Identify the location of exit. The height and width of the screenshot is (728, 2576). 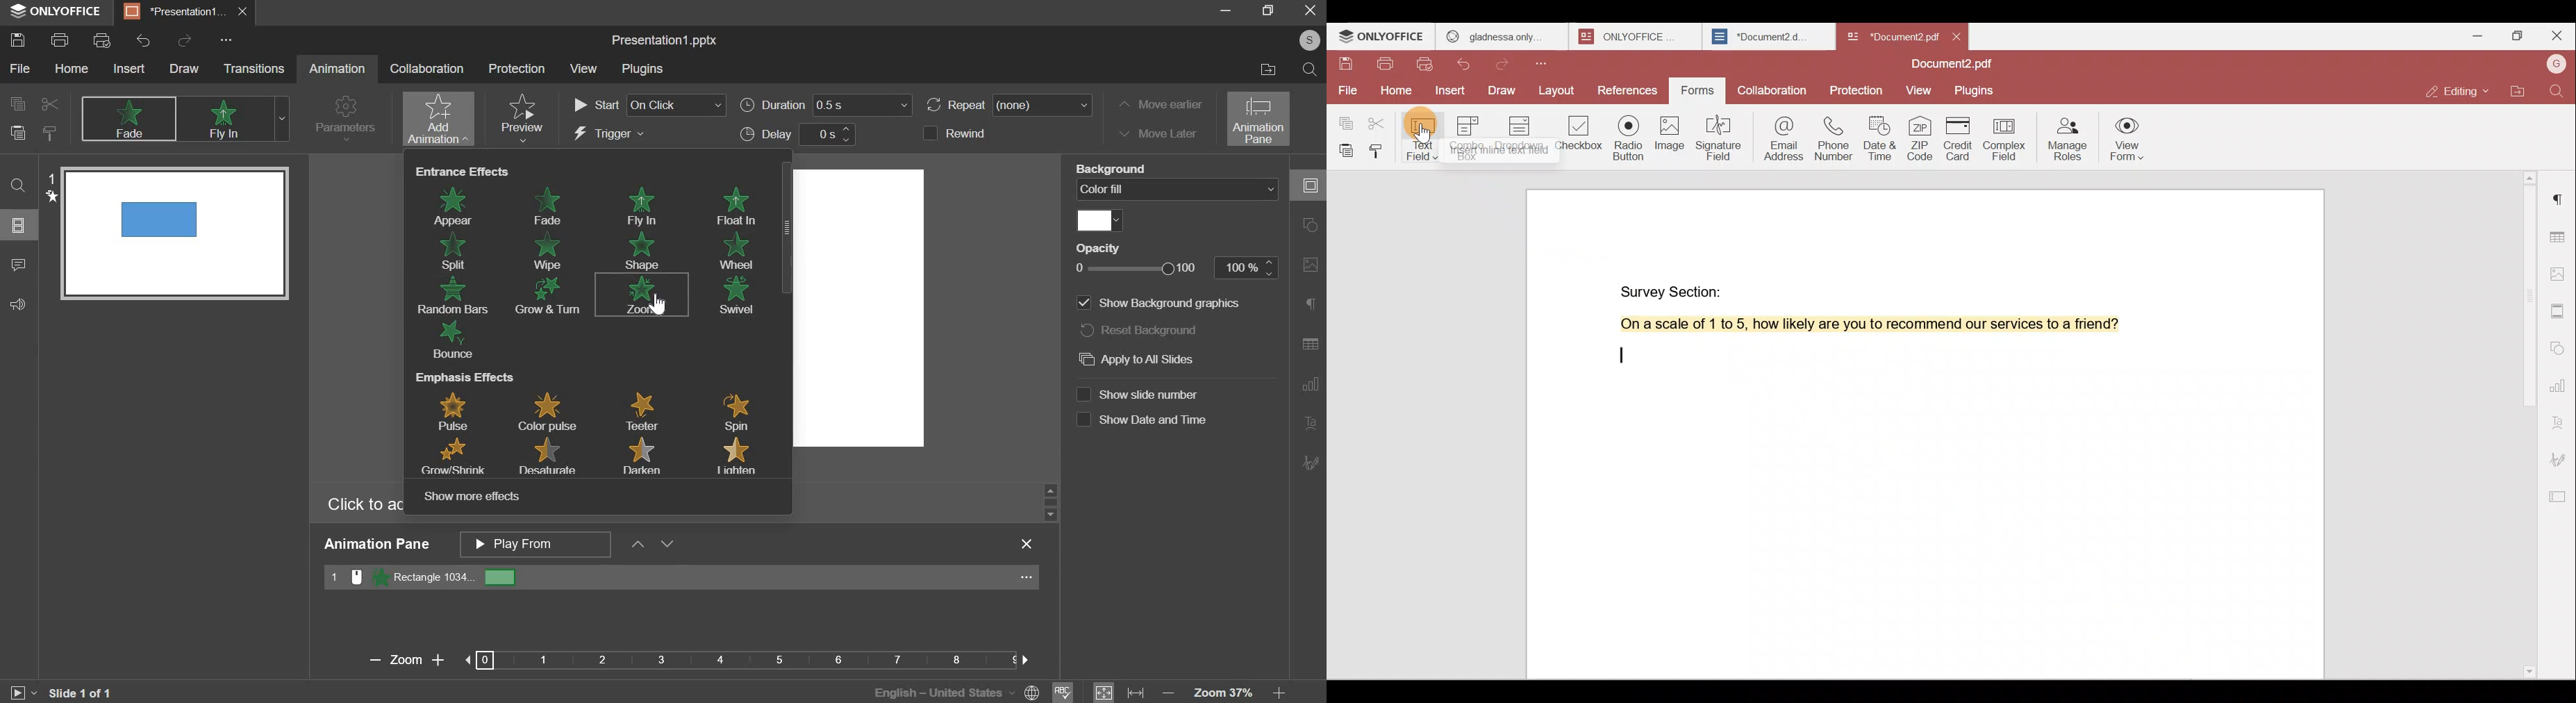
(1308, 12).